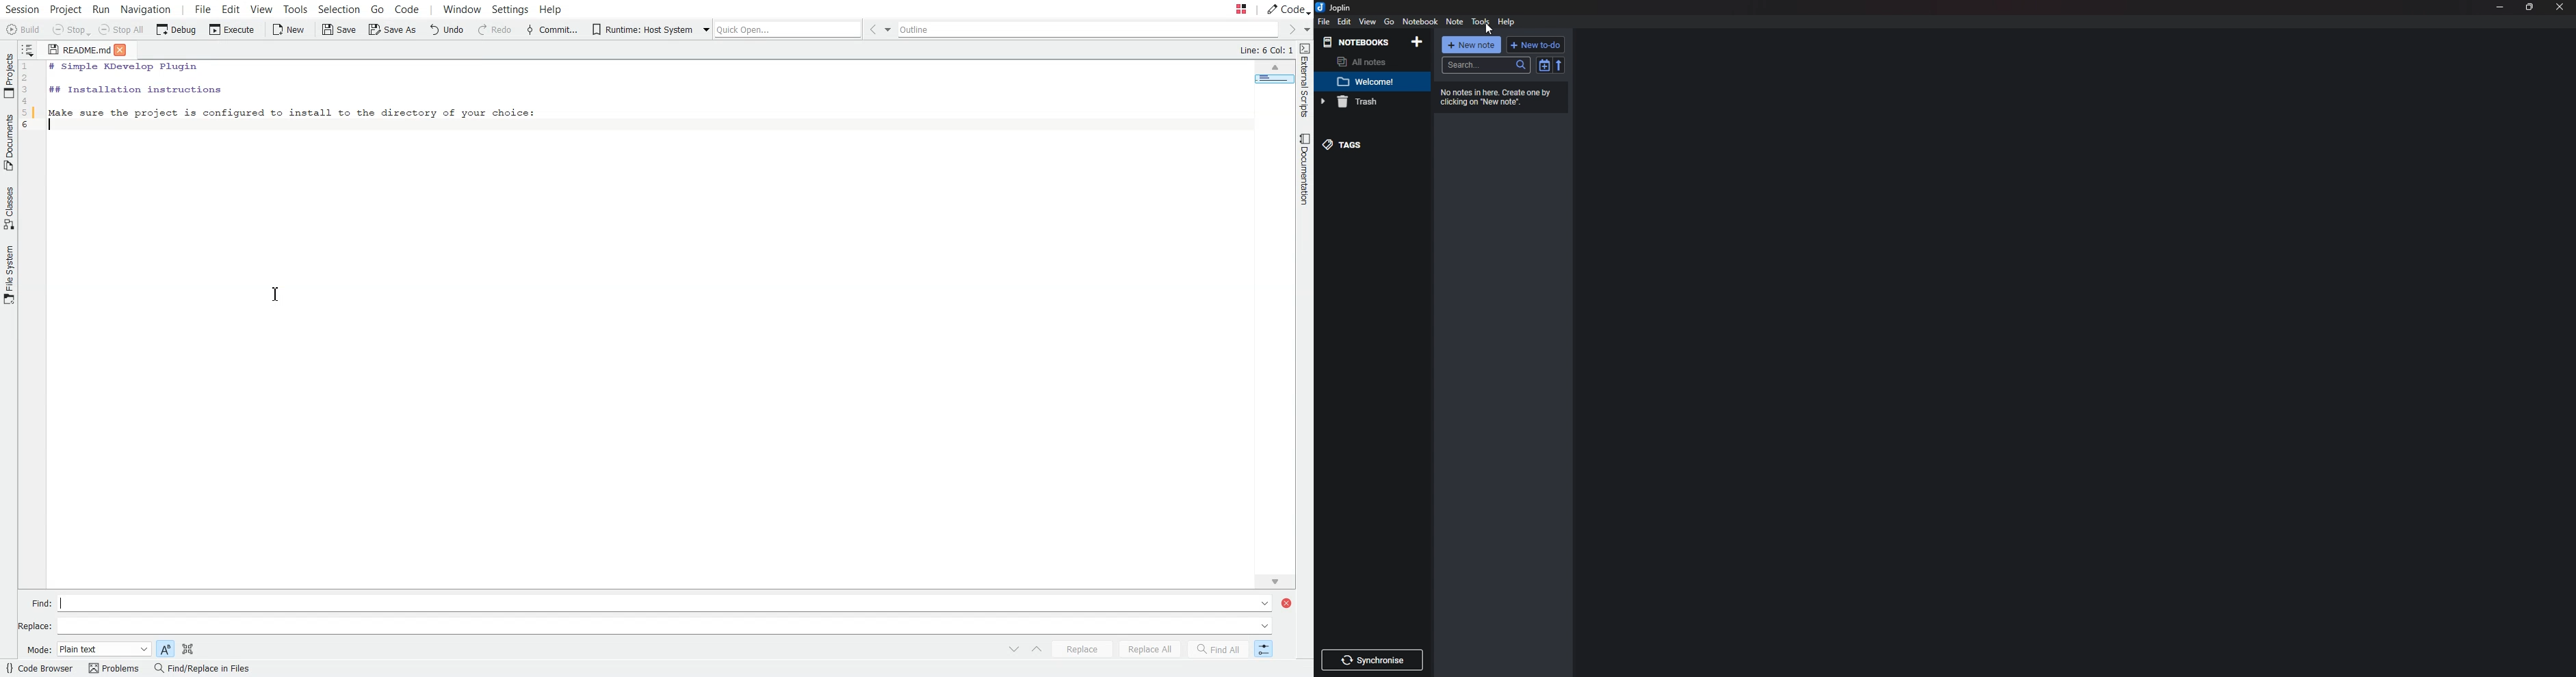 Image resolution: width=2576 pixels, height=700 pixels. Describe the element at coordinates (1388, 22) in the screenshot. I see `go` at that location.